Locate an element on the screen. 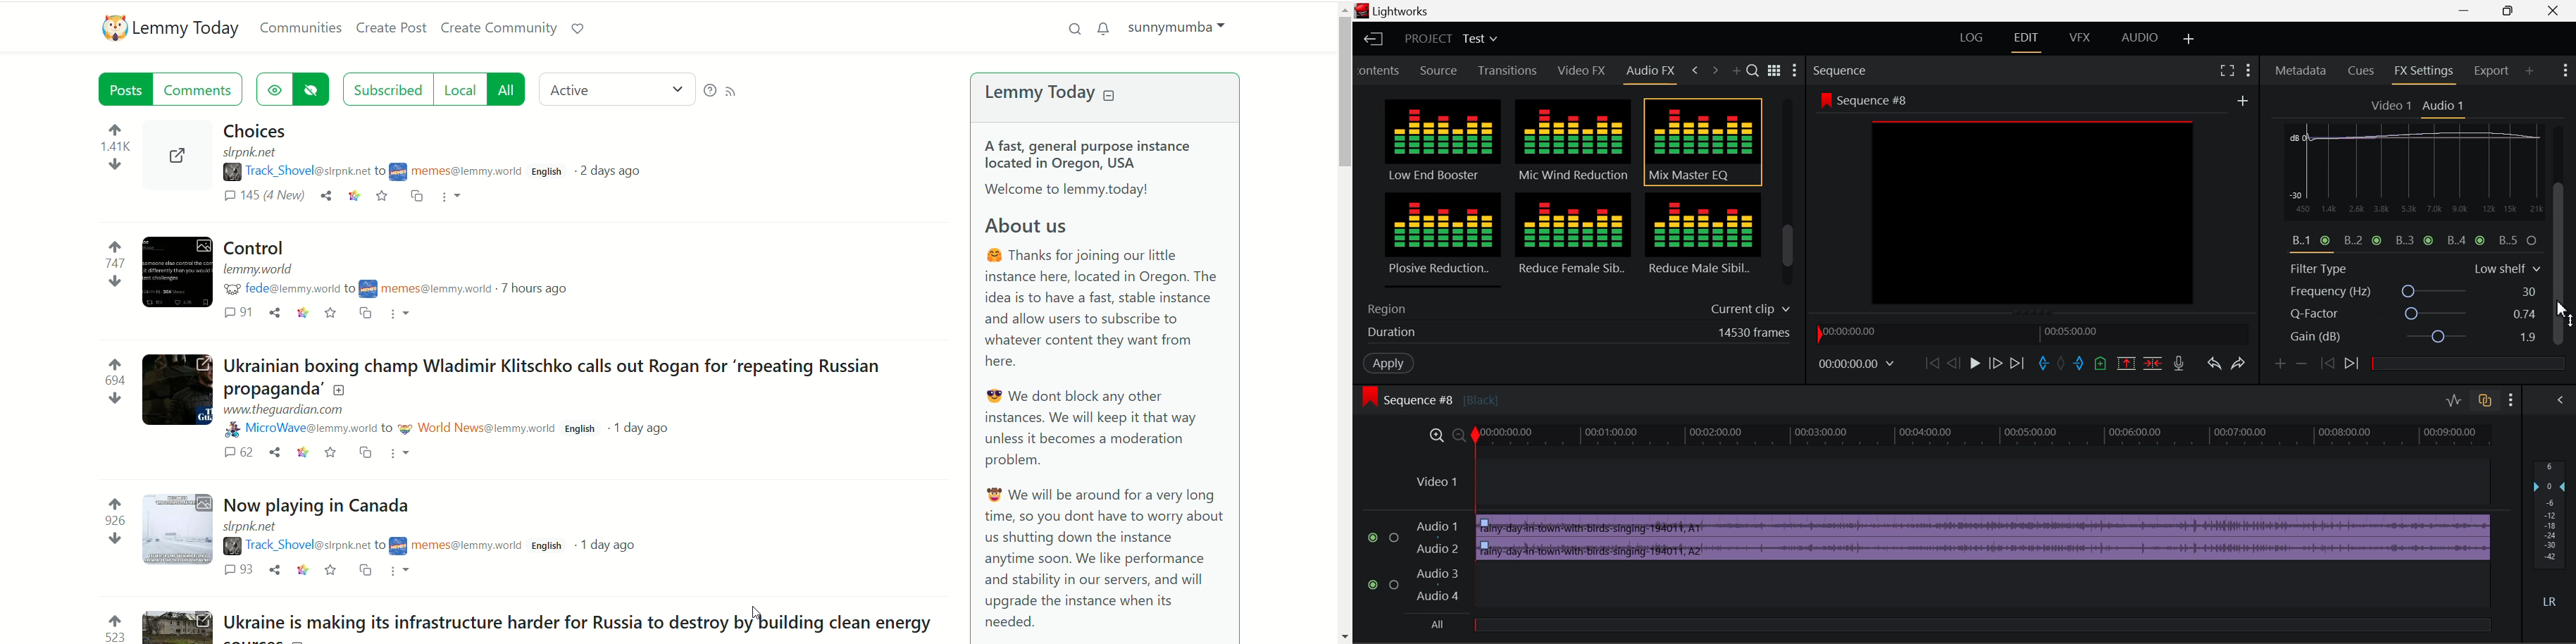 This screenshot has width=2576, height=644. Low End Booster is located at coordinates (1441, 142).